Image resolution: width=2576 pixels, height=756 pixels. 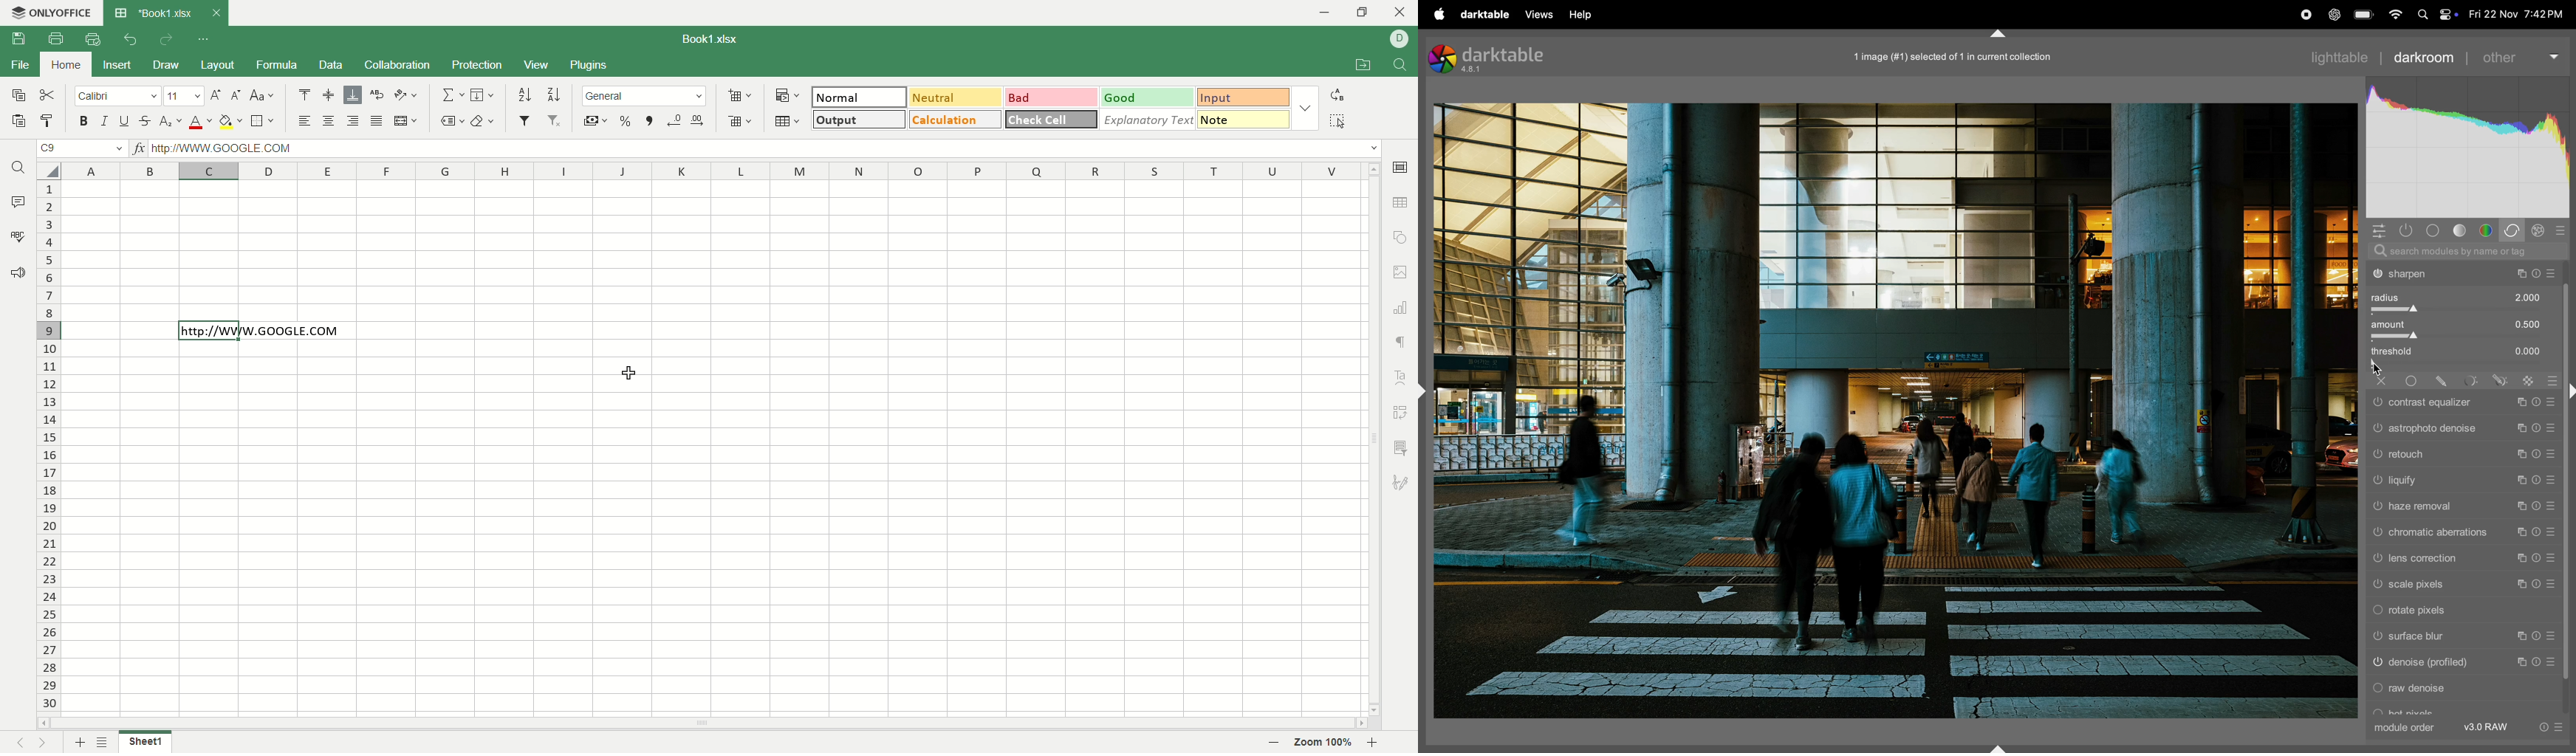 What do you see at coordinates (2498, 380) in the screenshot?
I see `draw a parametric mask` at bounding box center [2498, 380].